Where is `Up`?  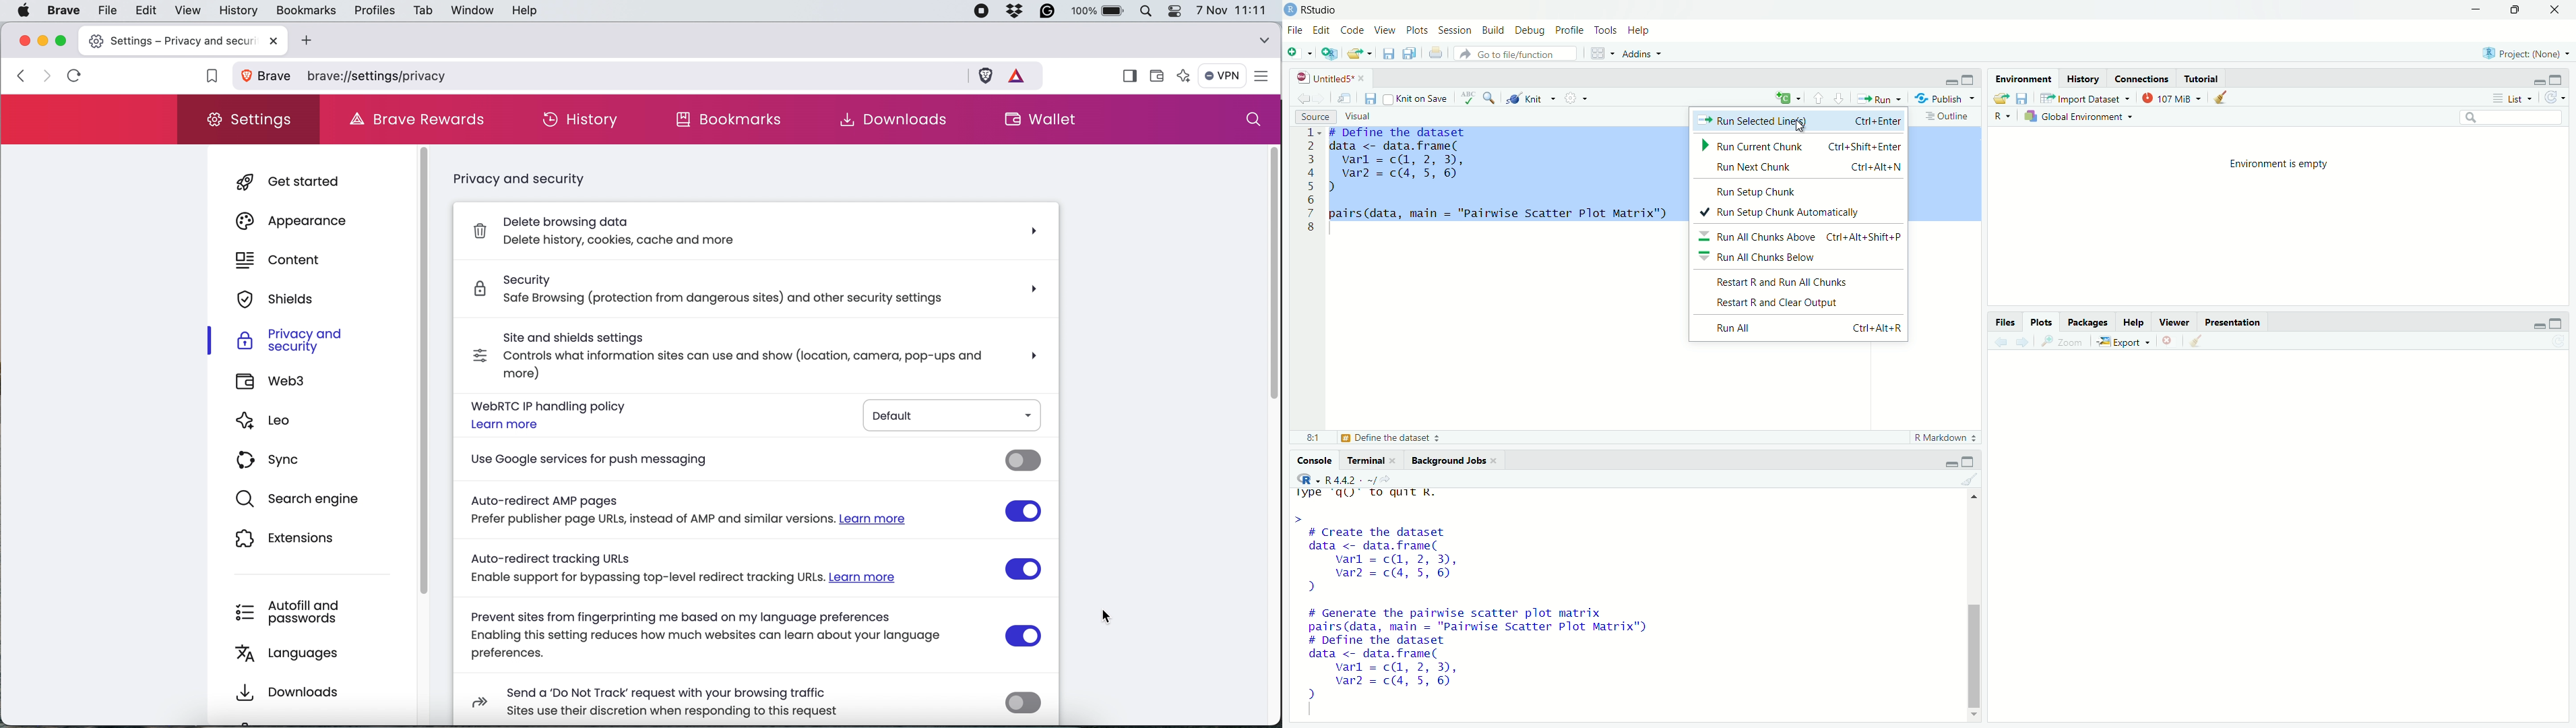
Up is located at coordinates (1974, 497).